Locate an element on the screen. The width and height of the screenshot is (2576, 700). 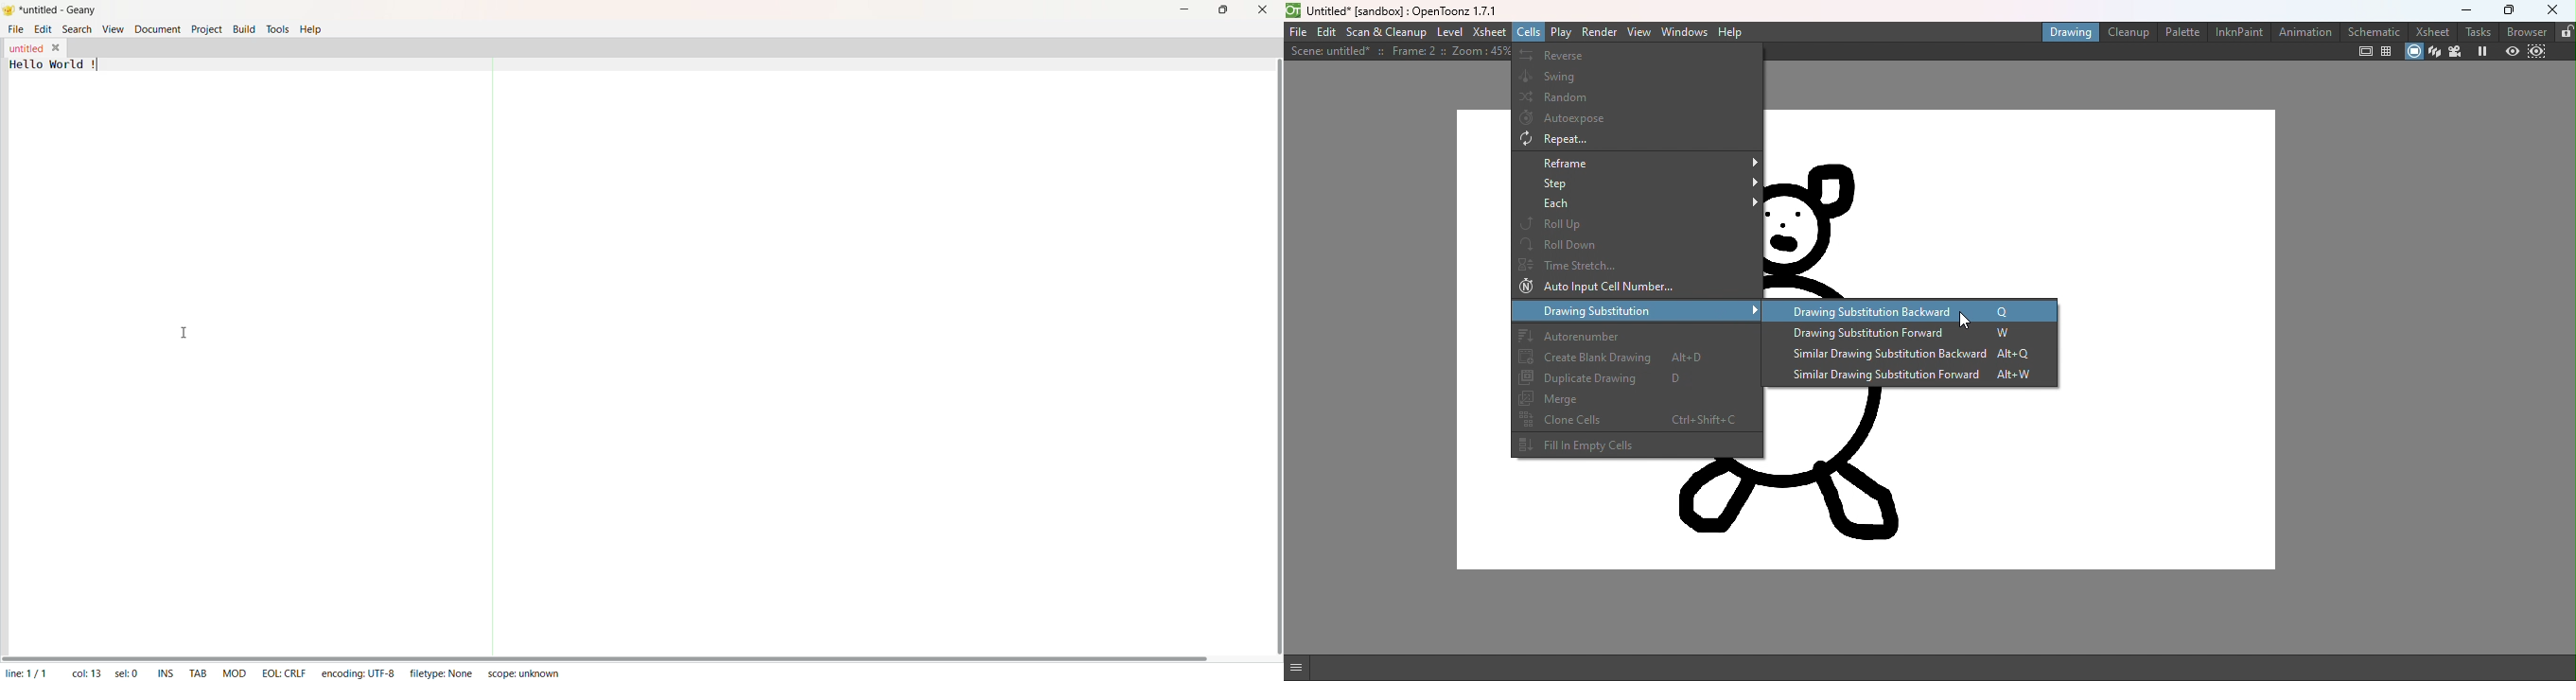
Drawing substitution forward is located at coordinates (1915, 334).